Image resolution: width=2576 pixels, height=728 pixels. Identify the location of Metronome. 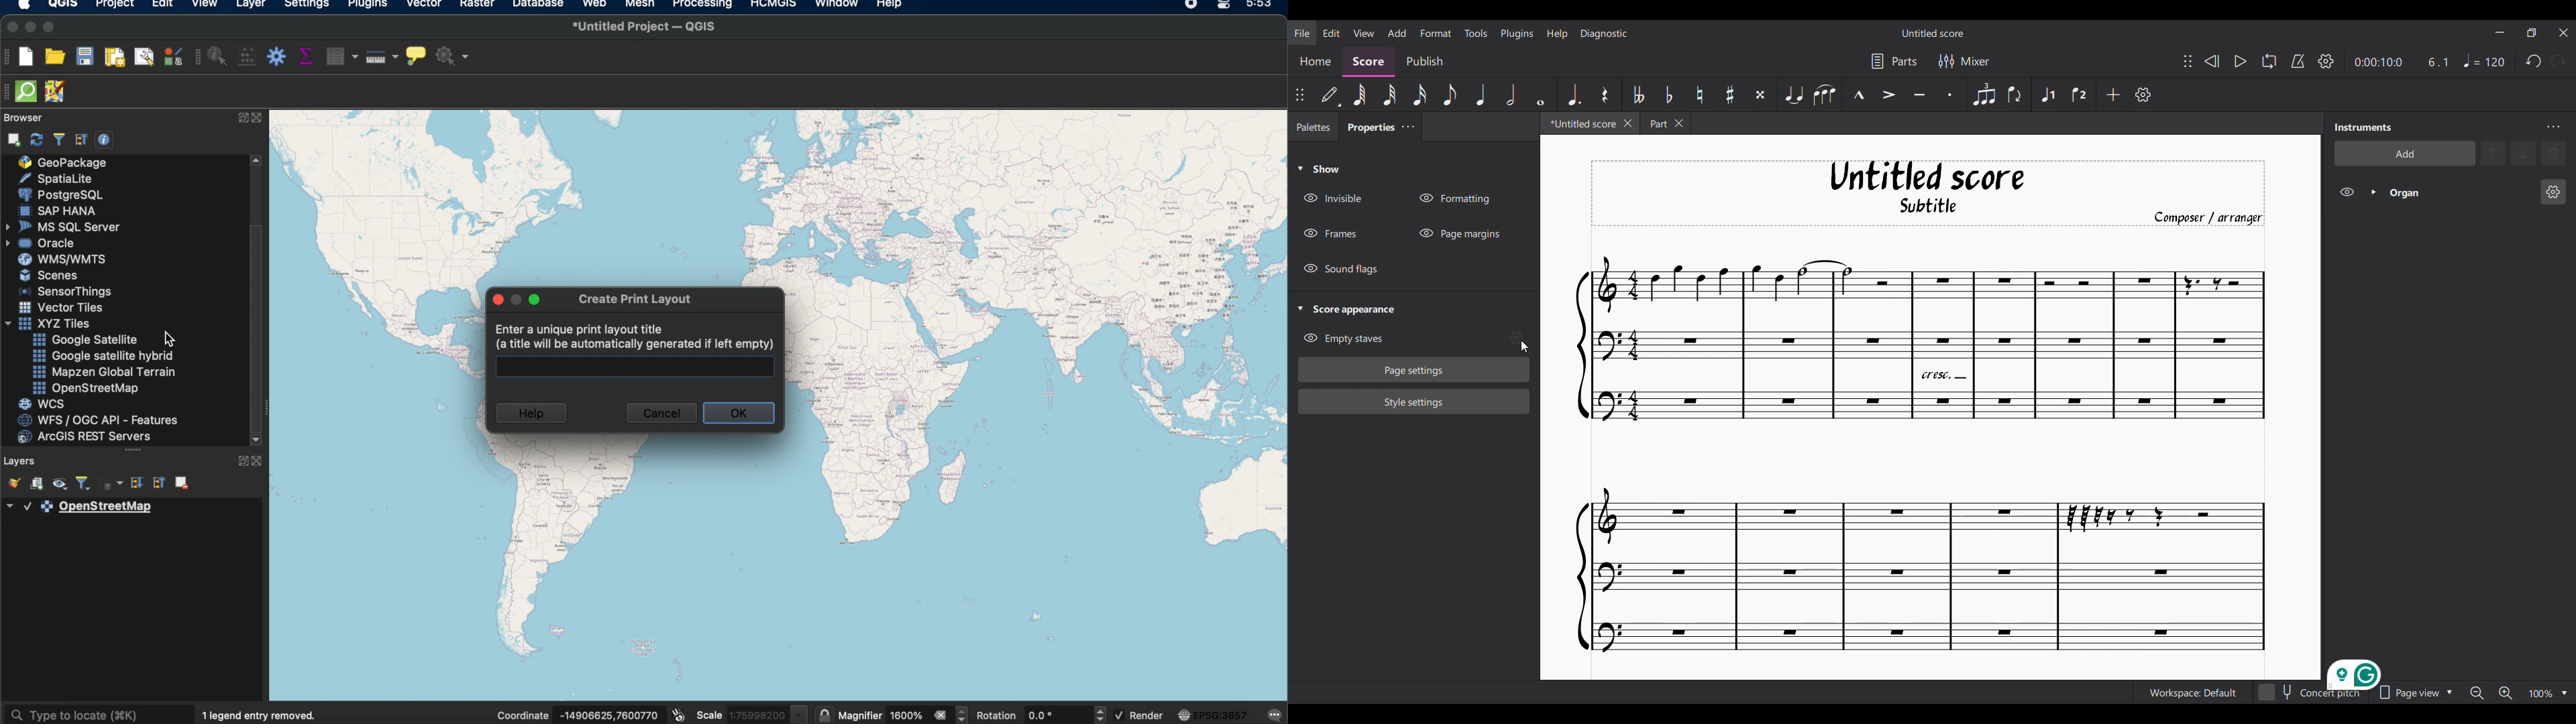
(2298, 62).